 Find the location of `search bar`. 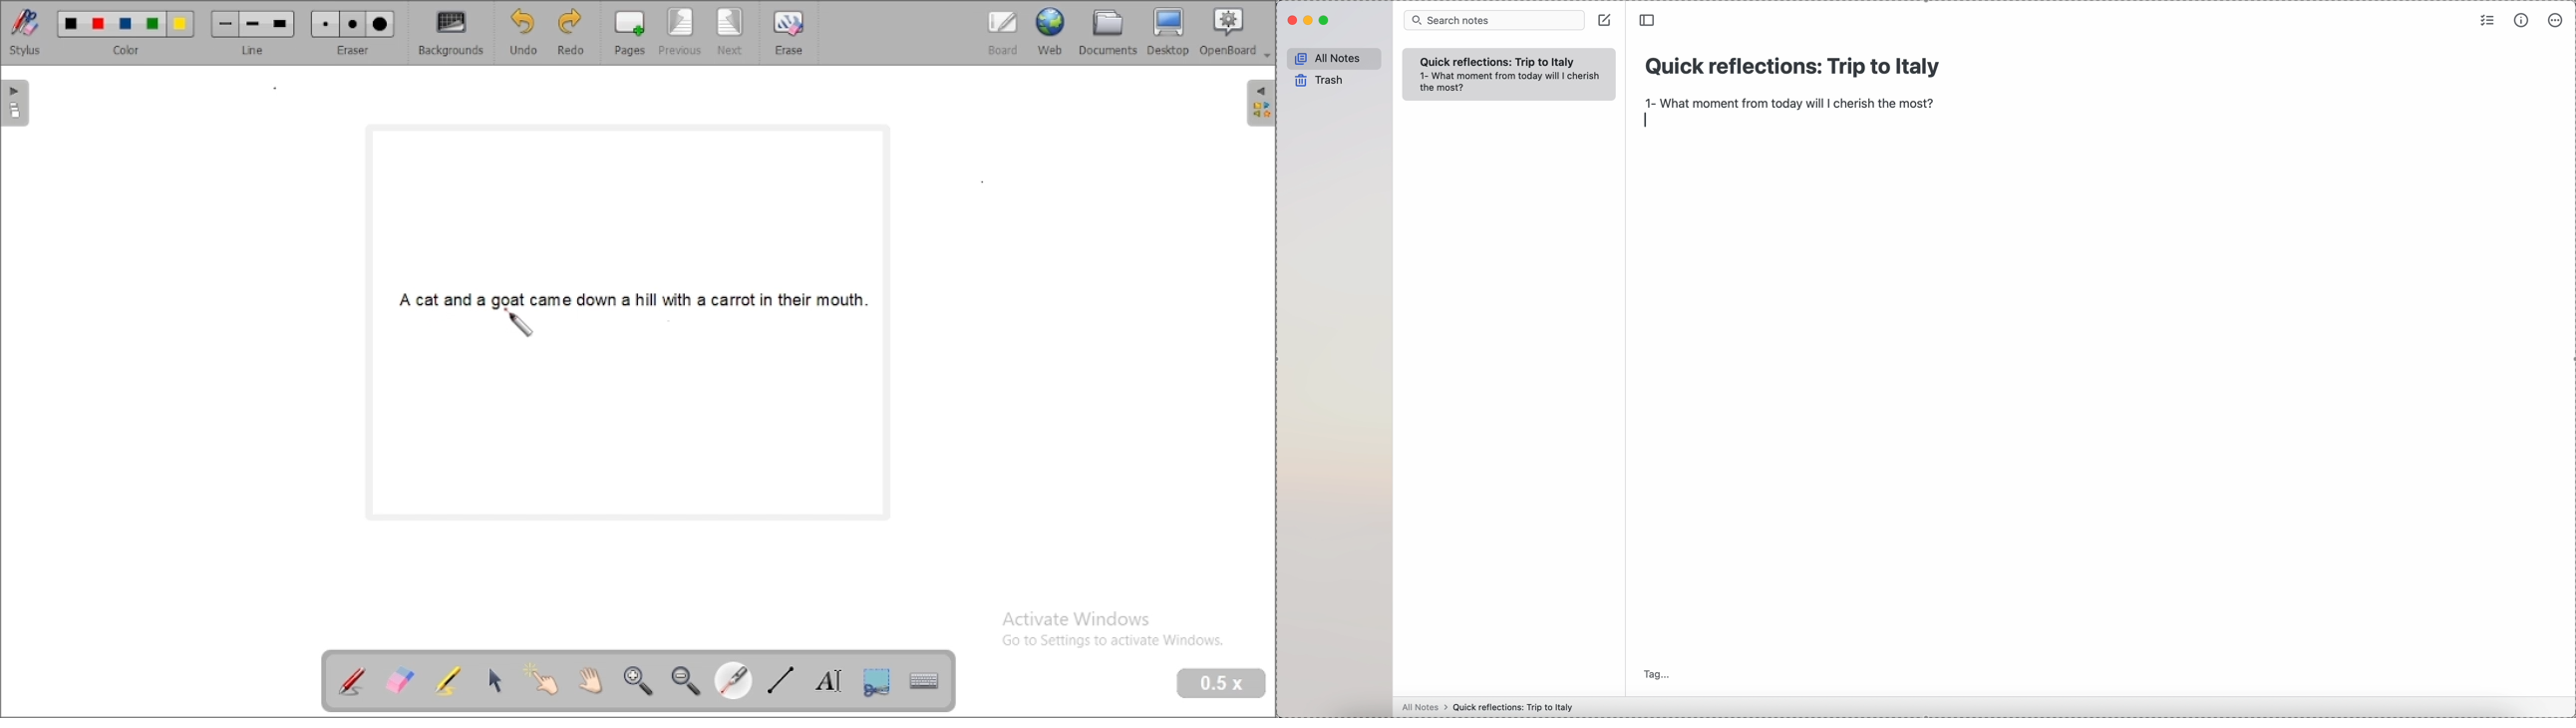

search bar is located at coordinates (1495, 19).